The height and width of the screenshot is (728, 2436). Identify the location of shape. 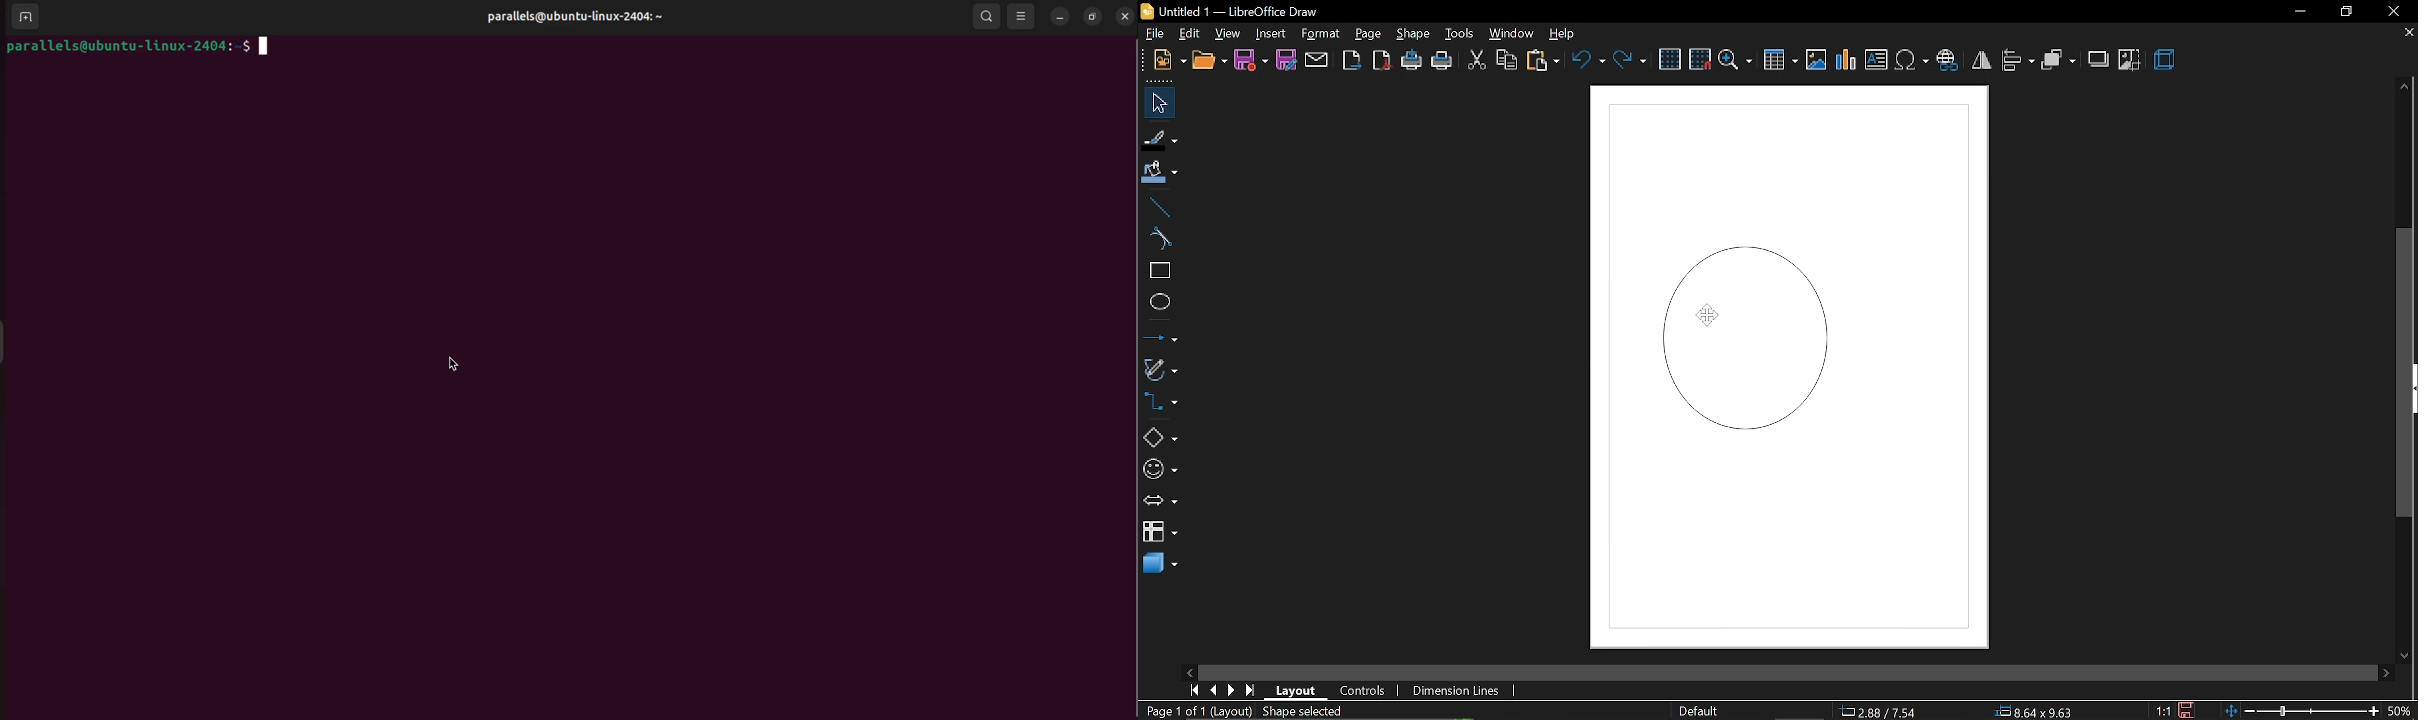
(1415, 32).